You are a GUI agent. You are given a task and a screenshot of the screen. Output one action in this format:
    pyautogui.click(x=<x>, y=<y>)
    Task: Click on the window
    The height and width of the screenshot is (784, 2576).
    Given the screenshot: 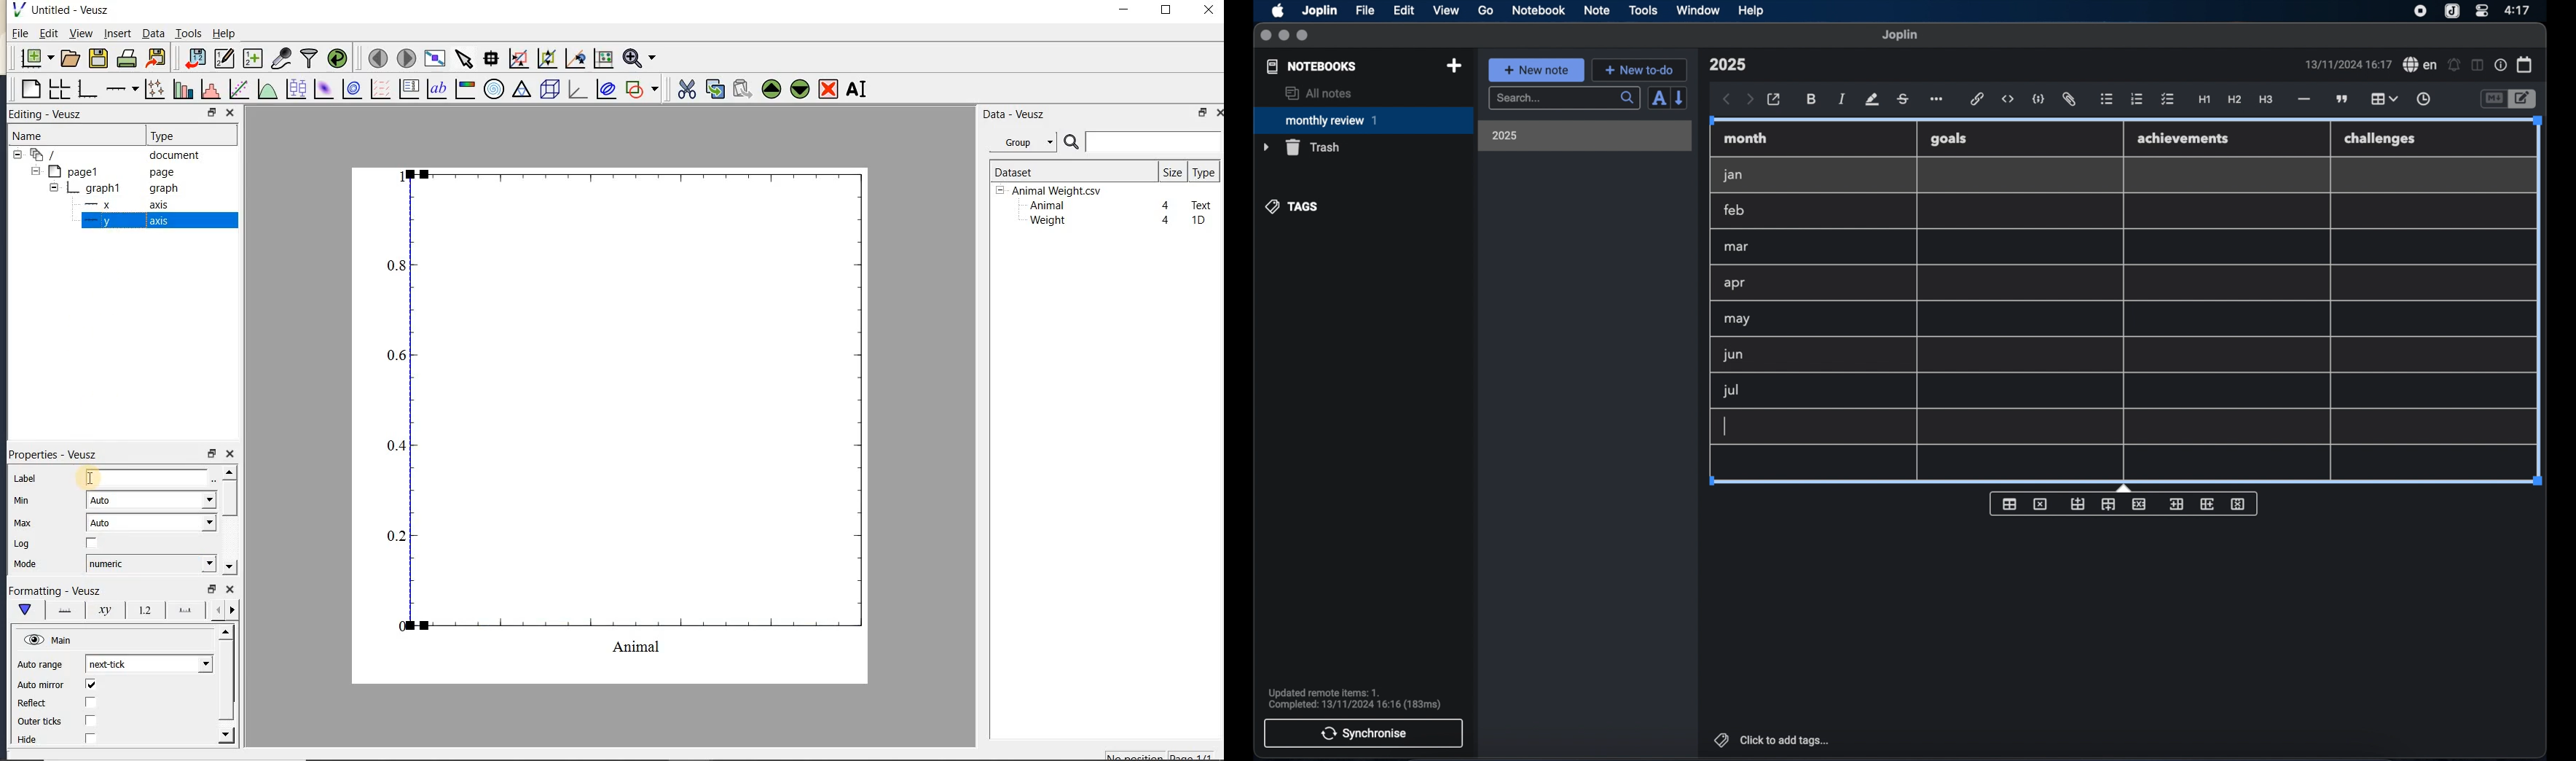 What is the action you would take?
    pyautogui.click(x=1699, y=10)
    